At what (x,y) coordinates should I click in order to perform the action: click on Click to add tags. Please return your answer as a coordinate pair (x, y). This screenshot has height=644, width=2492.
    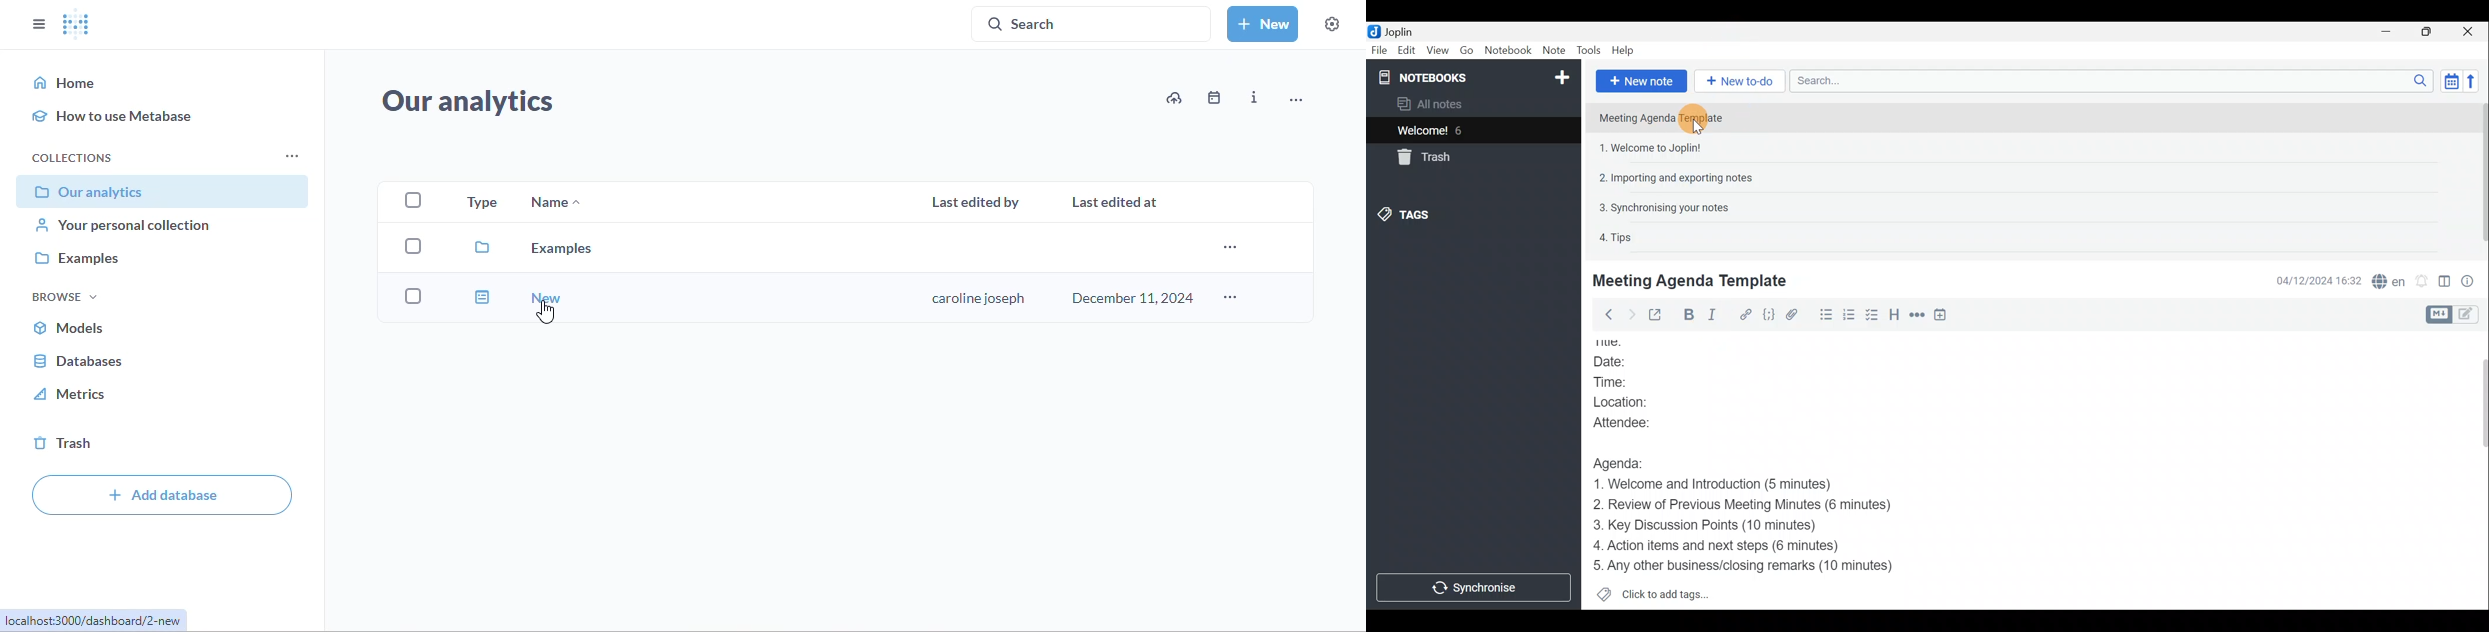
    Looking at the image, I should click on (1669, 592).